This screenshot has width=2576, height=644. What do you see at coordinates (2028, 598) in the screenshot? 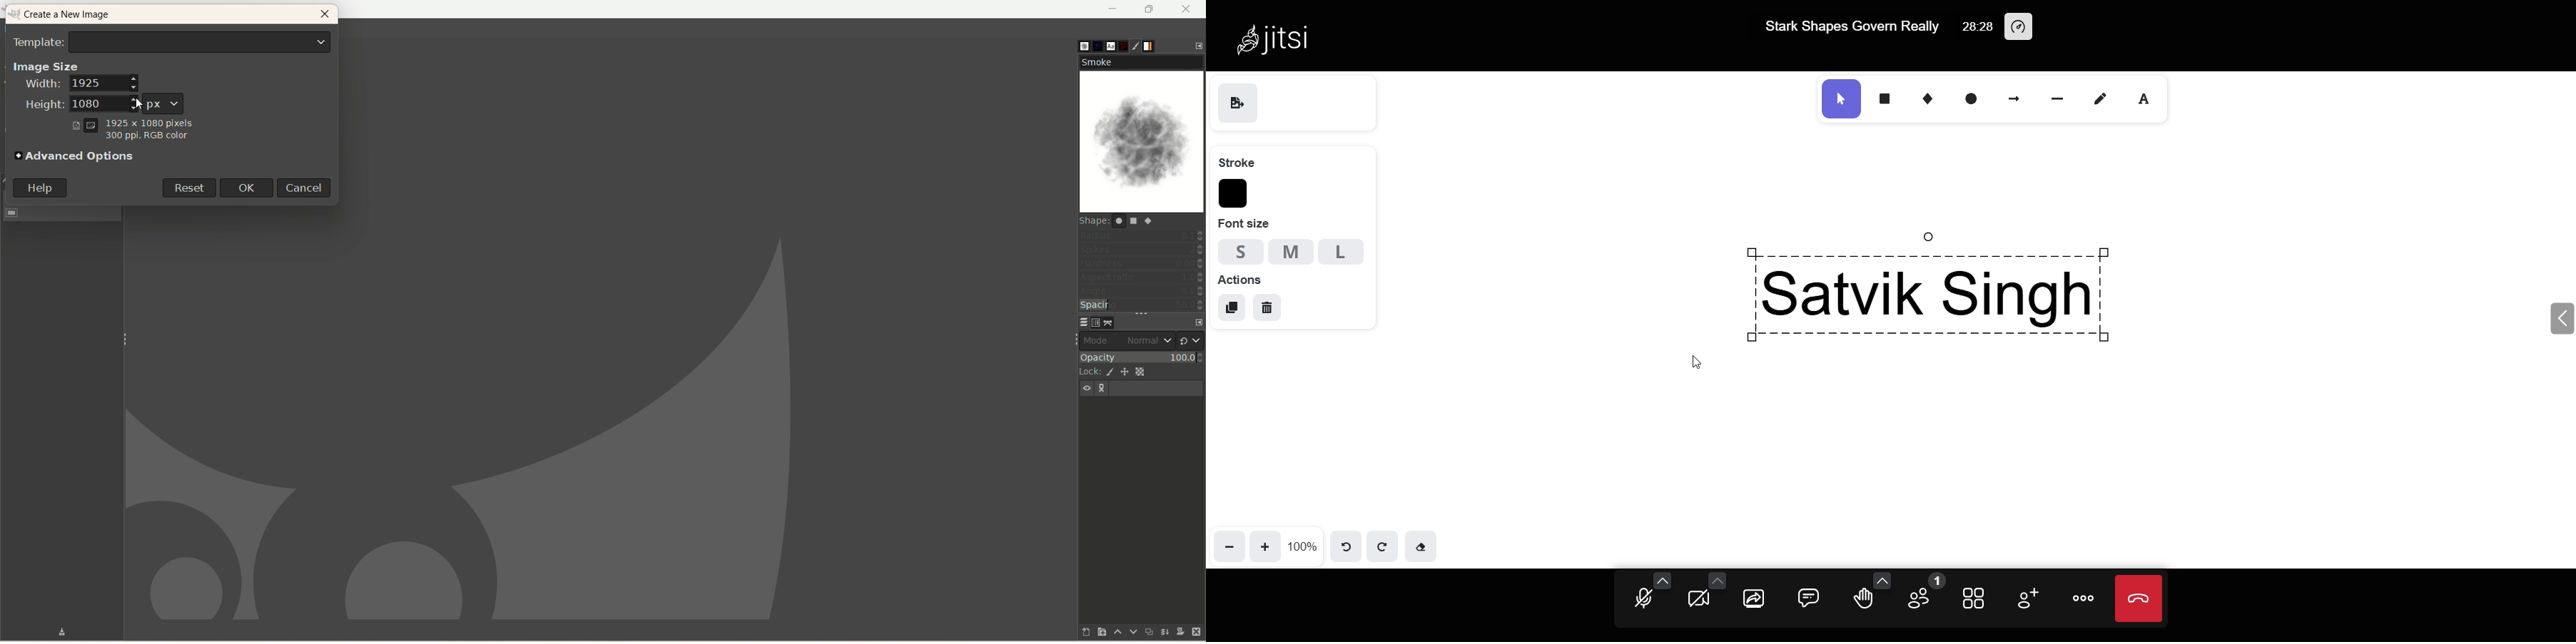
I see `invite people` at bounding box center [2028, 598].